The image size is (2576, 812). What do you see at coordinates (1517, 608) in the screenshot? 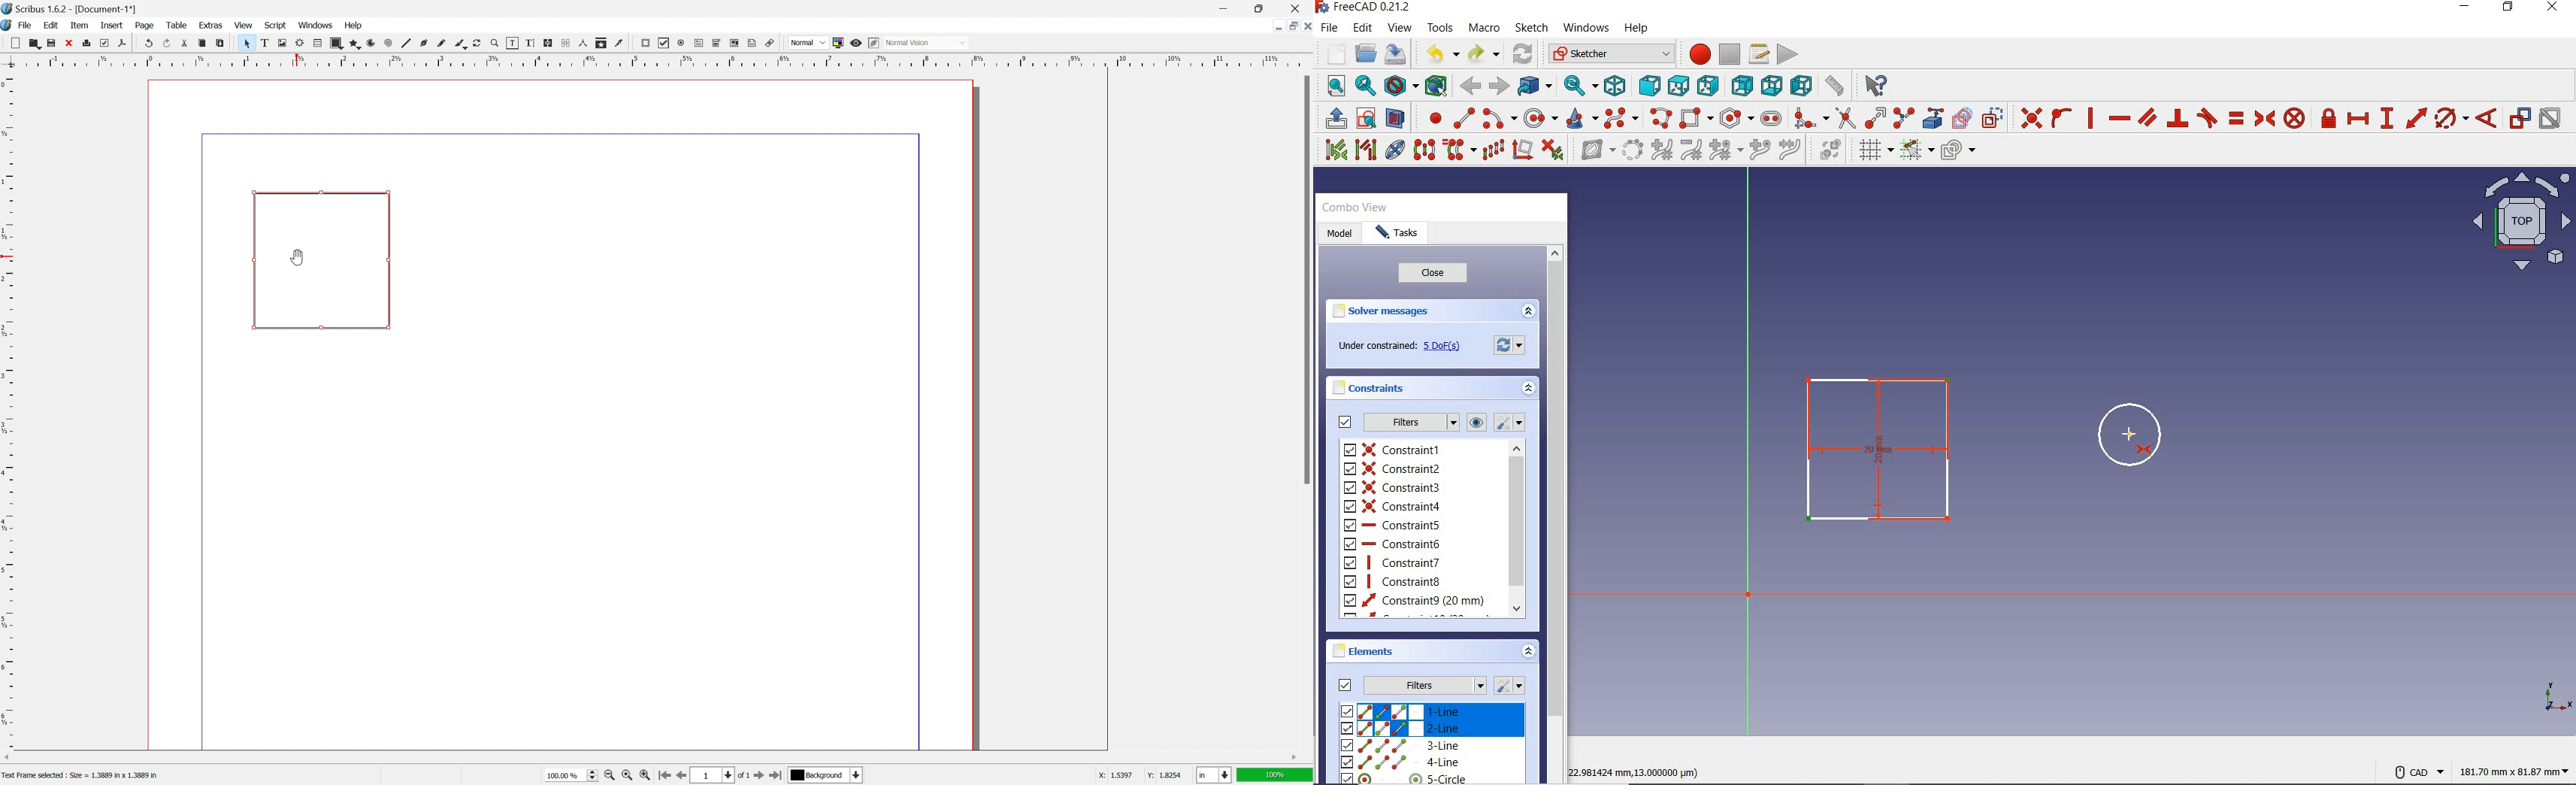
I see `Scroll down` at bounding box center [1517, 608].